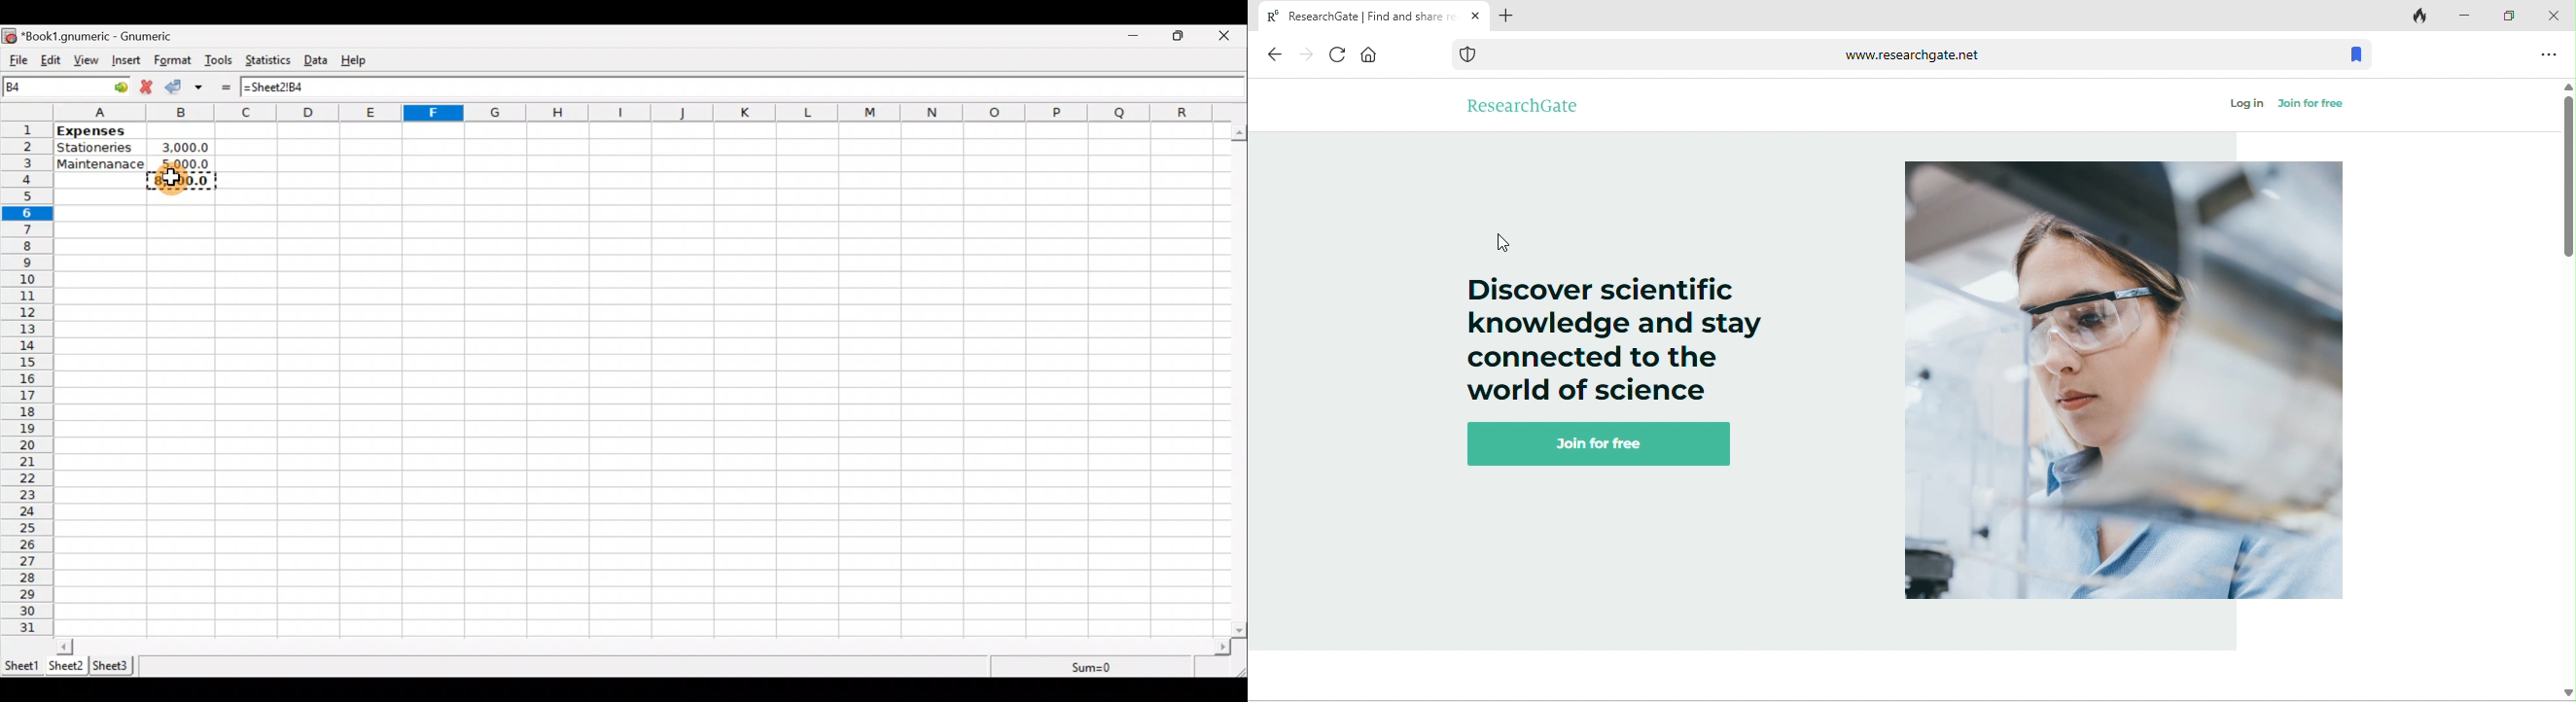 The width and height of the screenshot is (2576, 728). What do you see at coordinates (1276, 56) in the screenshot?
I see `back` at bounding box center [1276, 56].